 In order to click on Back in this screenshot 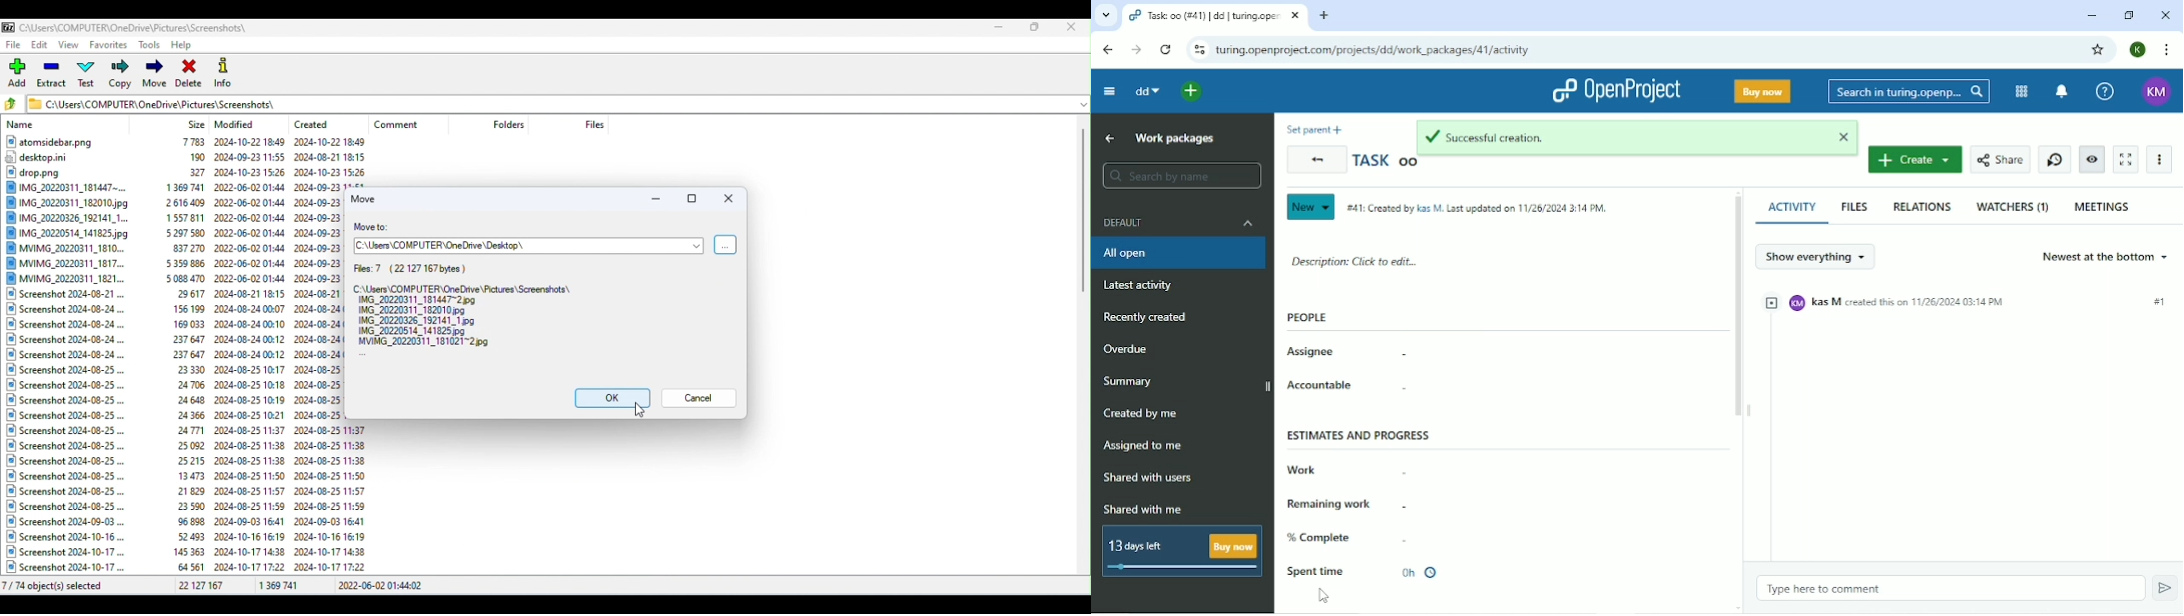, I will do `click(1317, 162)`.